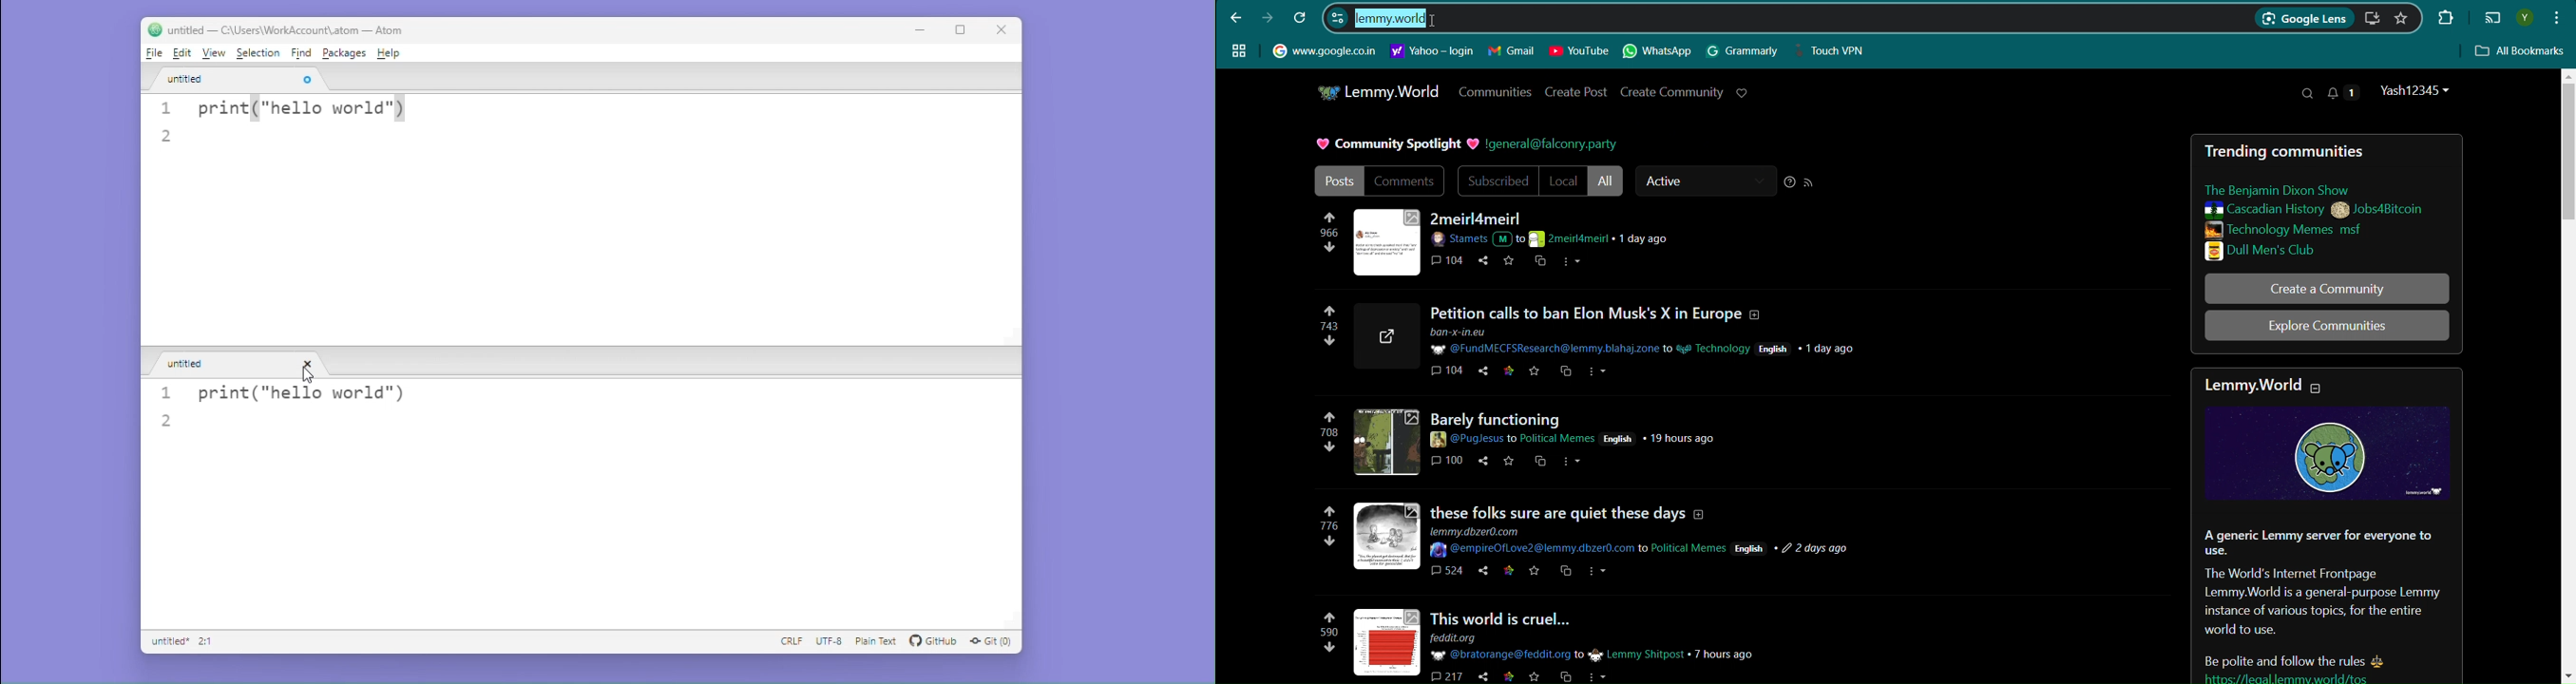  I want to click on Git (0), so click(992, 643).